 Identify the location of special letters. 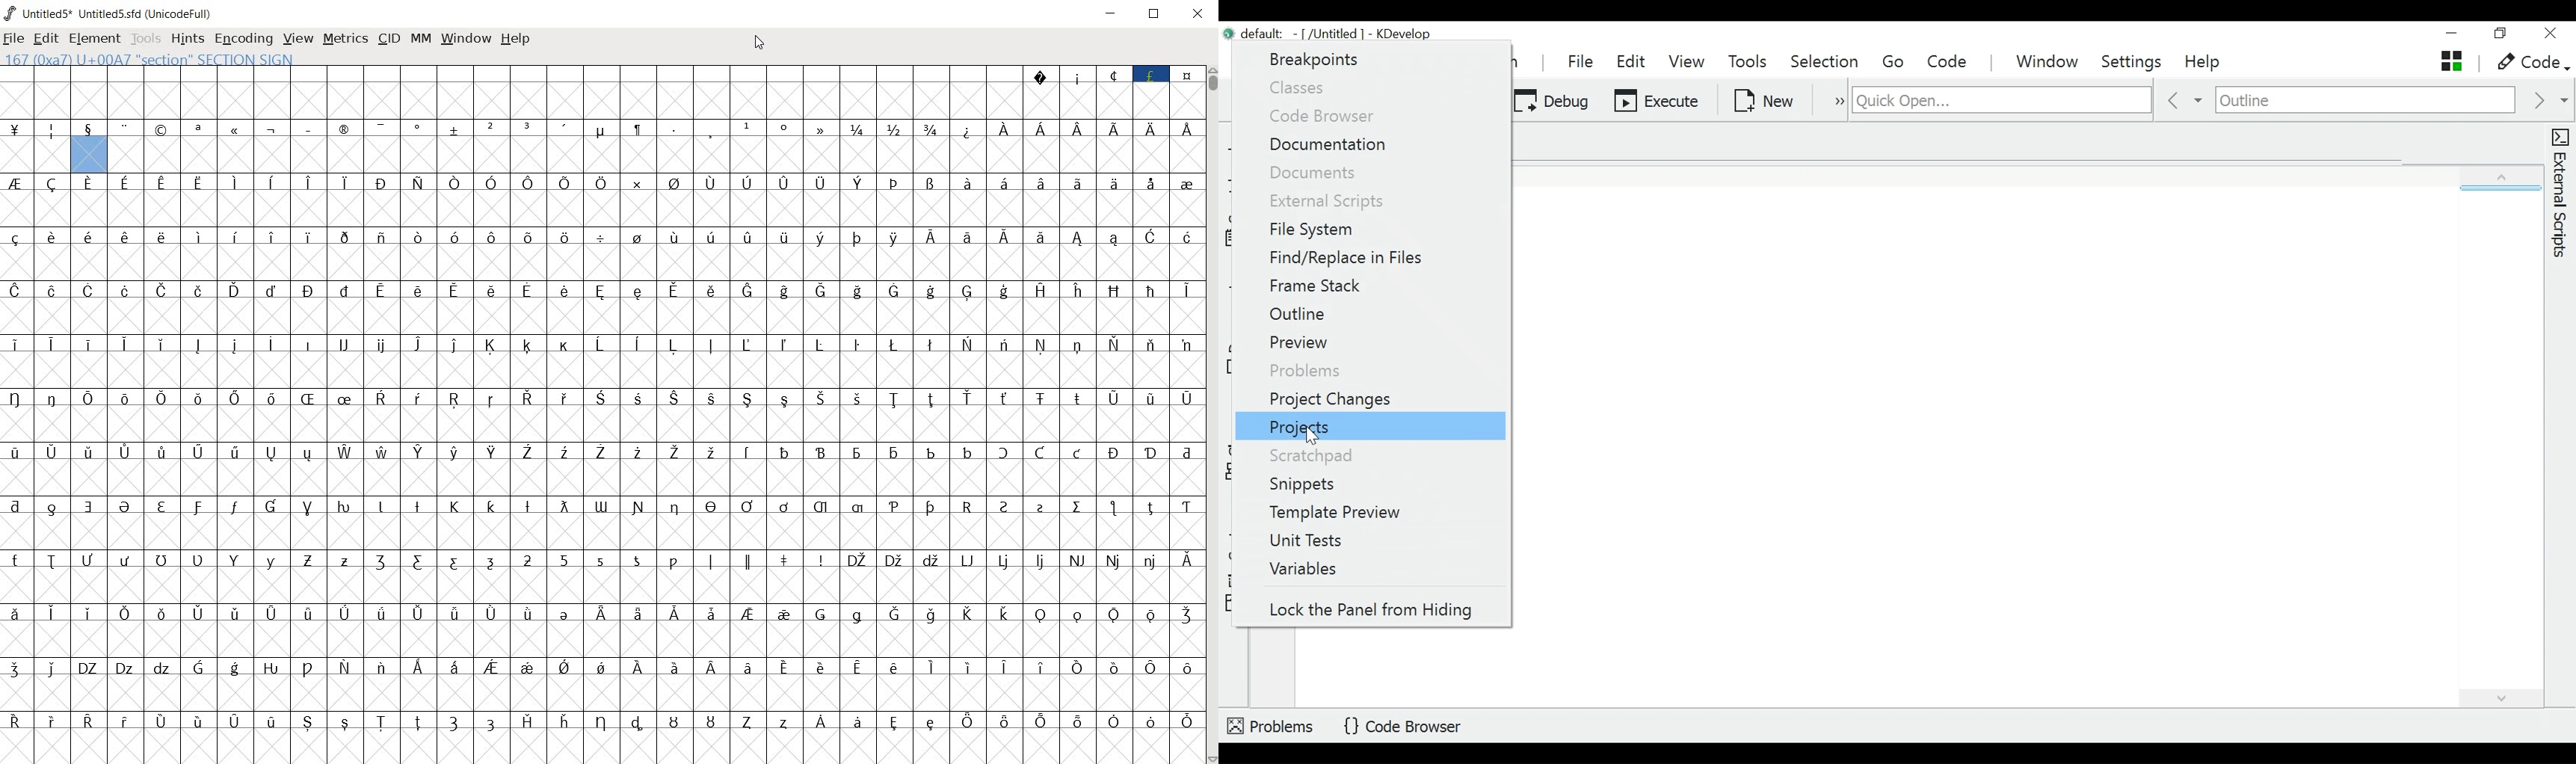
(784, 342).